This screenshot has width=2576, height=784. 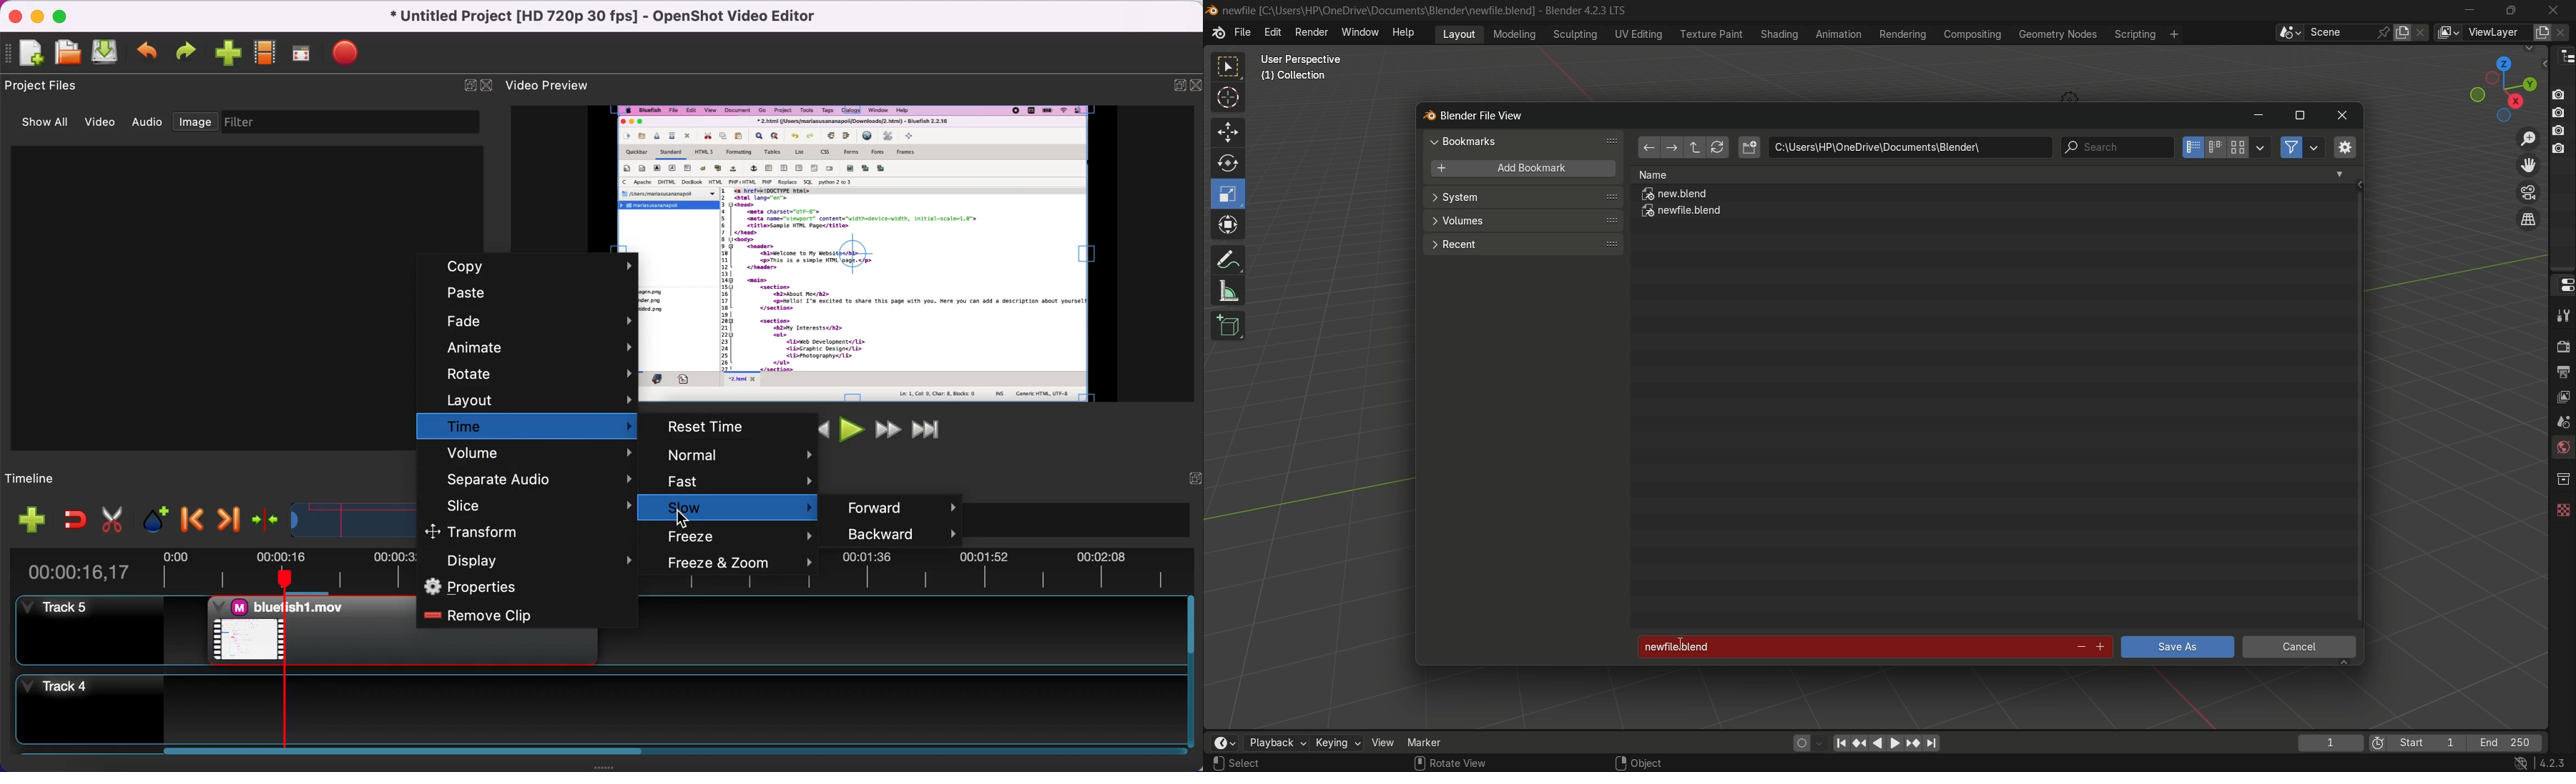 What do you see at coordinates (1407, 32) in the screenshot?
I see `help menu` at bounding box center [1407, 32].